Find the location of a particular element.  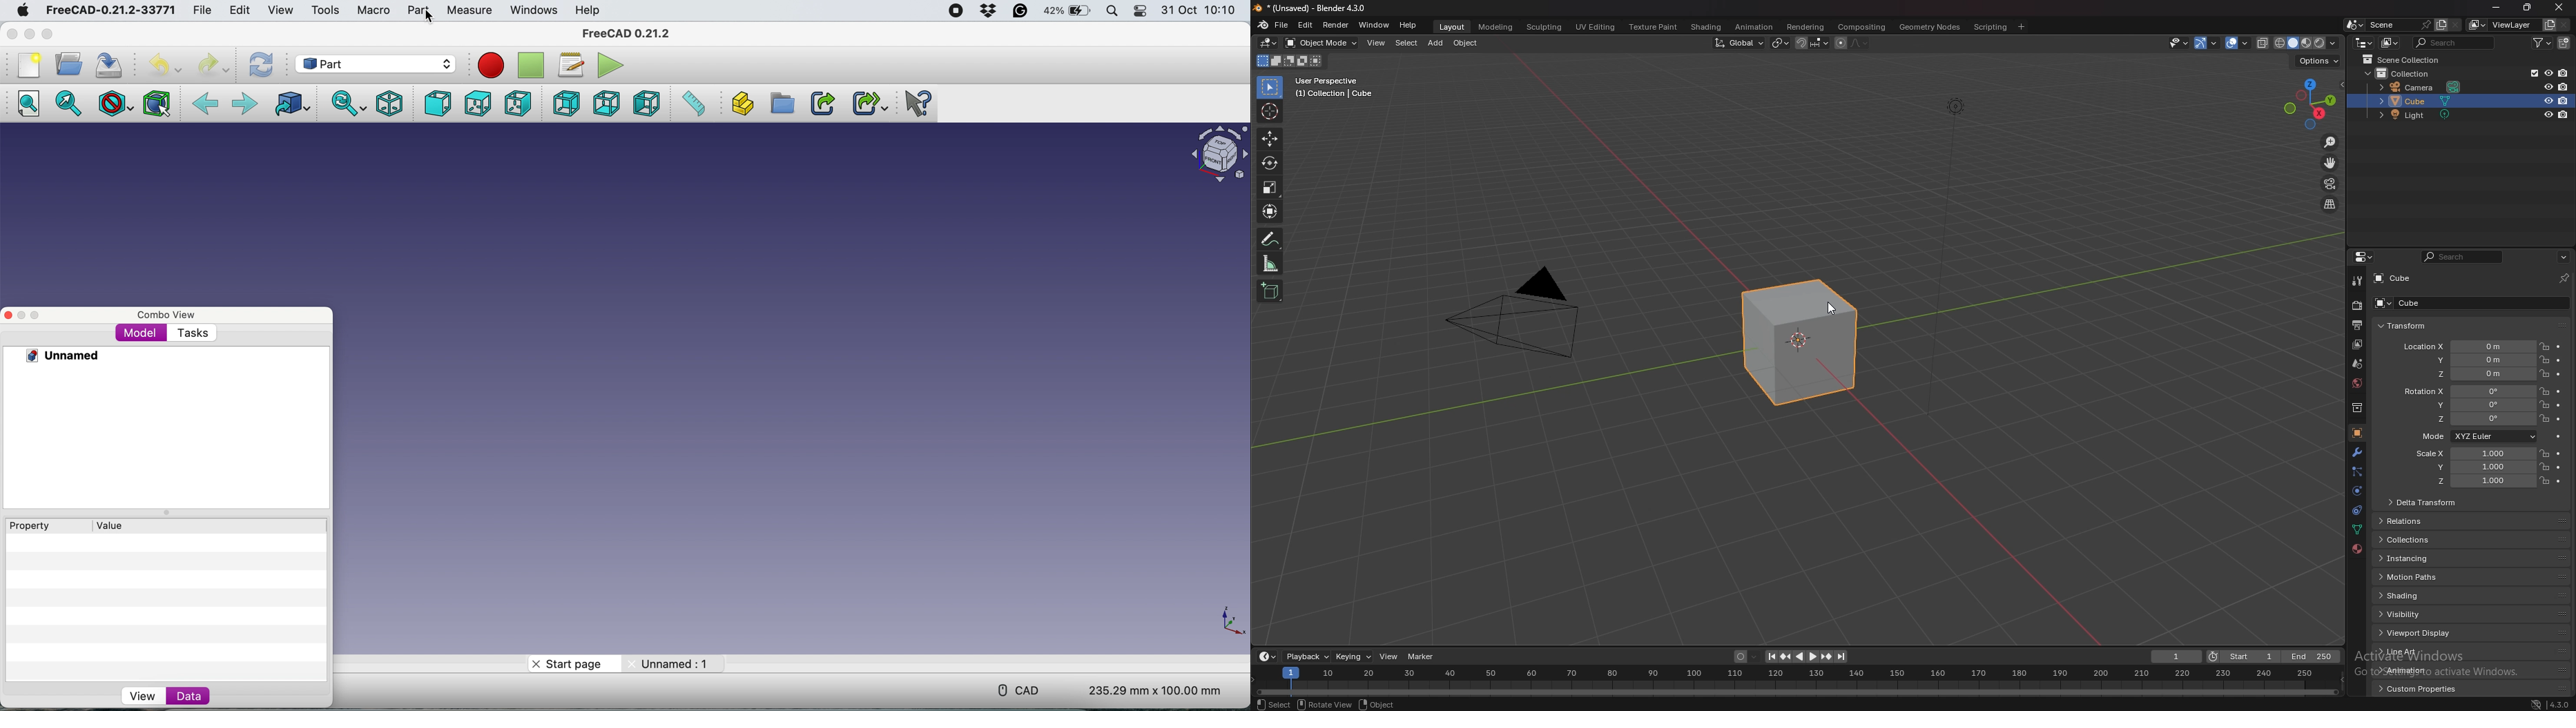

Cursor is located at coordinates (429, 19).